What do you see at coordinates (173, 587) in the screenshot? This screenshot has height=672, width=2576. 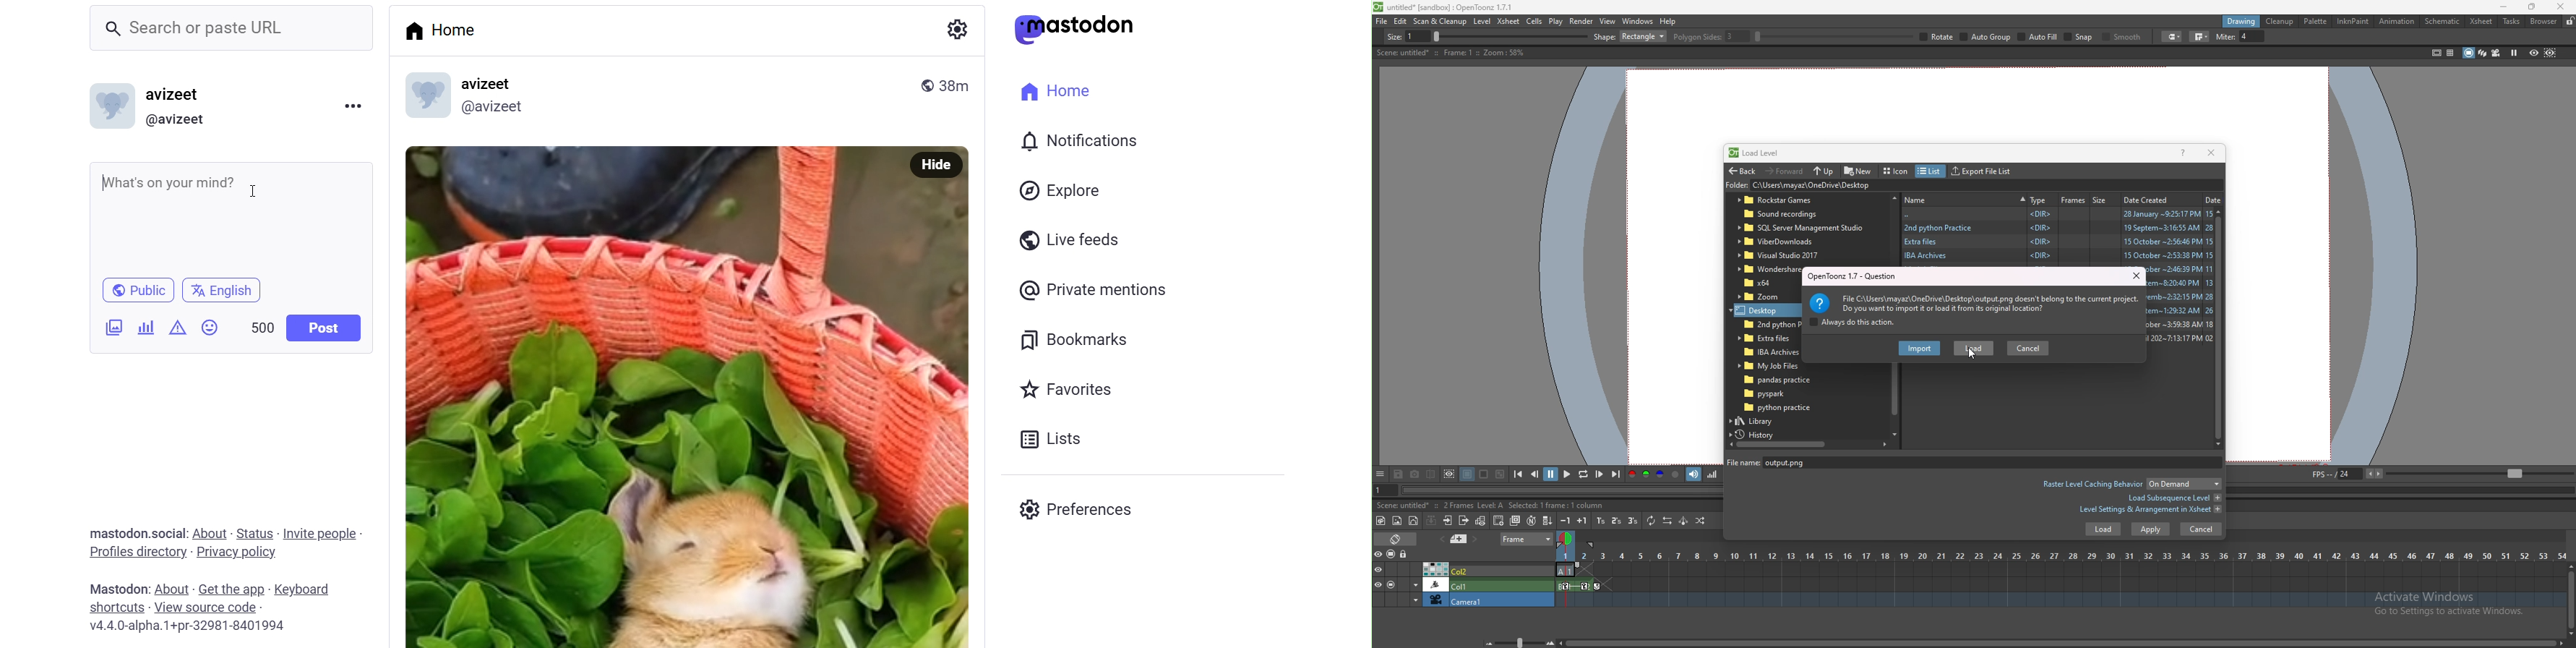 I see `About` at bounding box center [173, 587].